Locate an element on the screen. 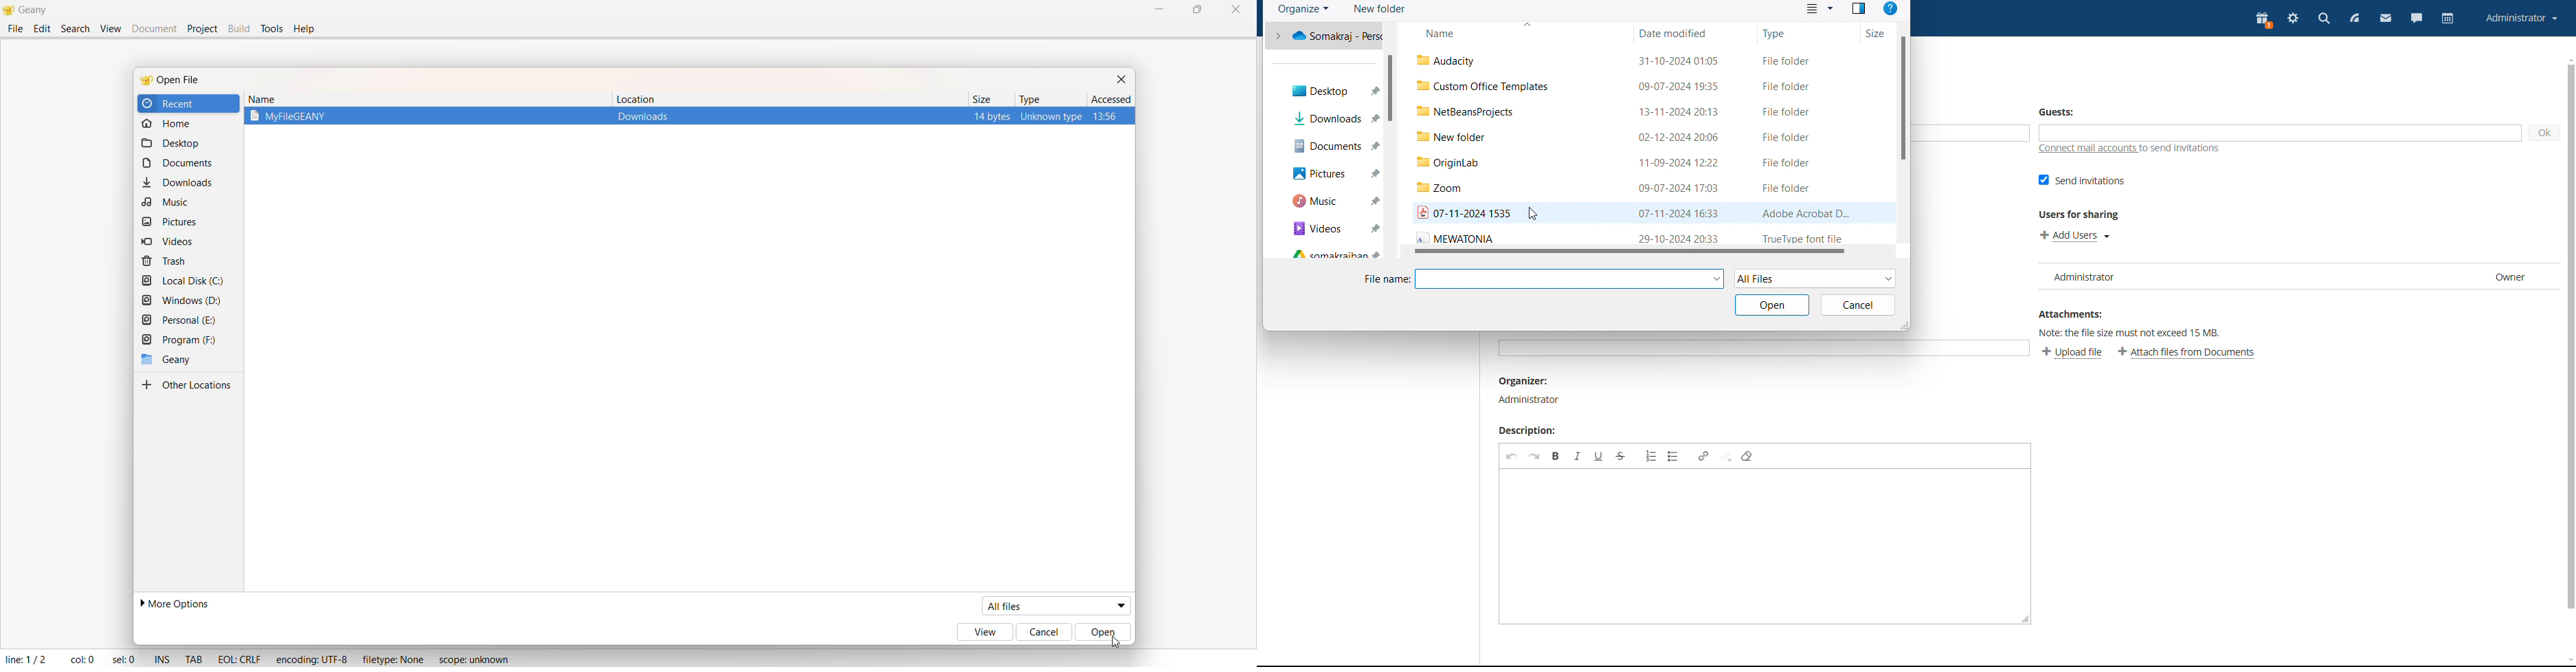 The width and height of the screenshot is (2576, 672). resize is located at coordinates (2026, 618).